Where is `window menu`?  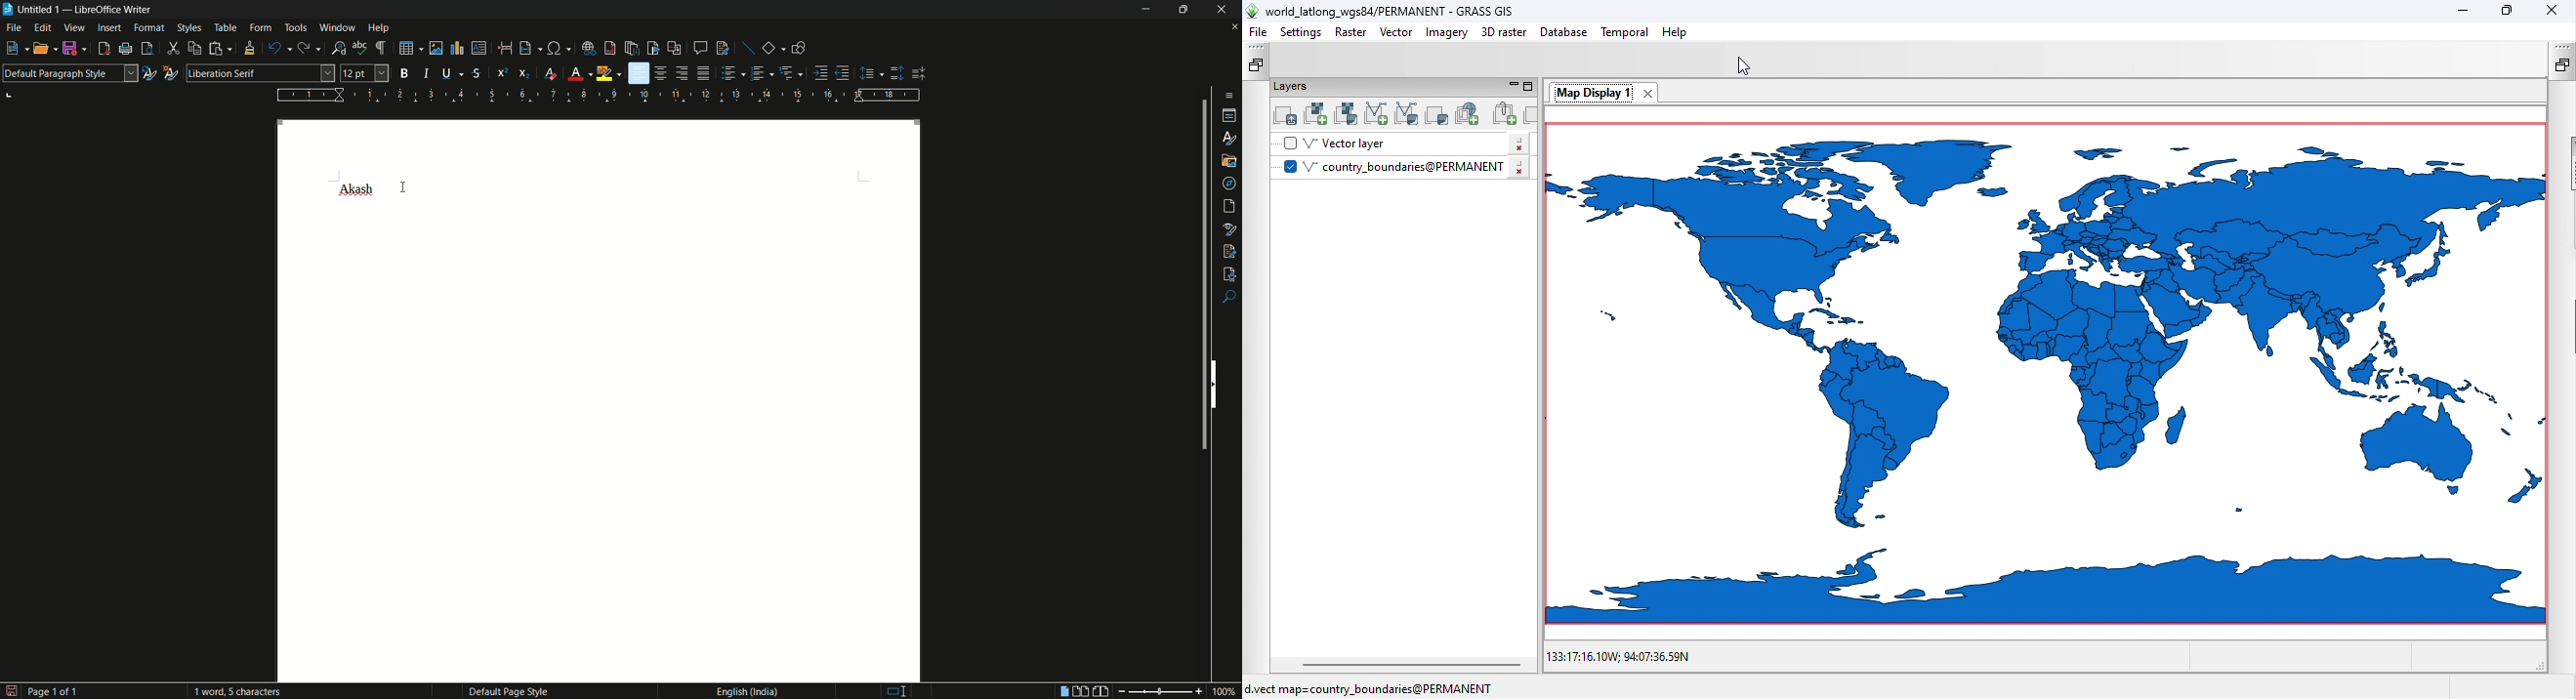 window menu is located at coordinates (338, 27).